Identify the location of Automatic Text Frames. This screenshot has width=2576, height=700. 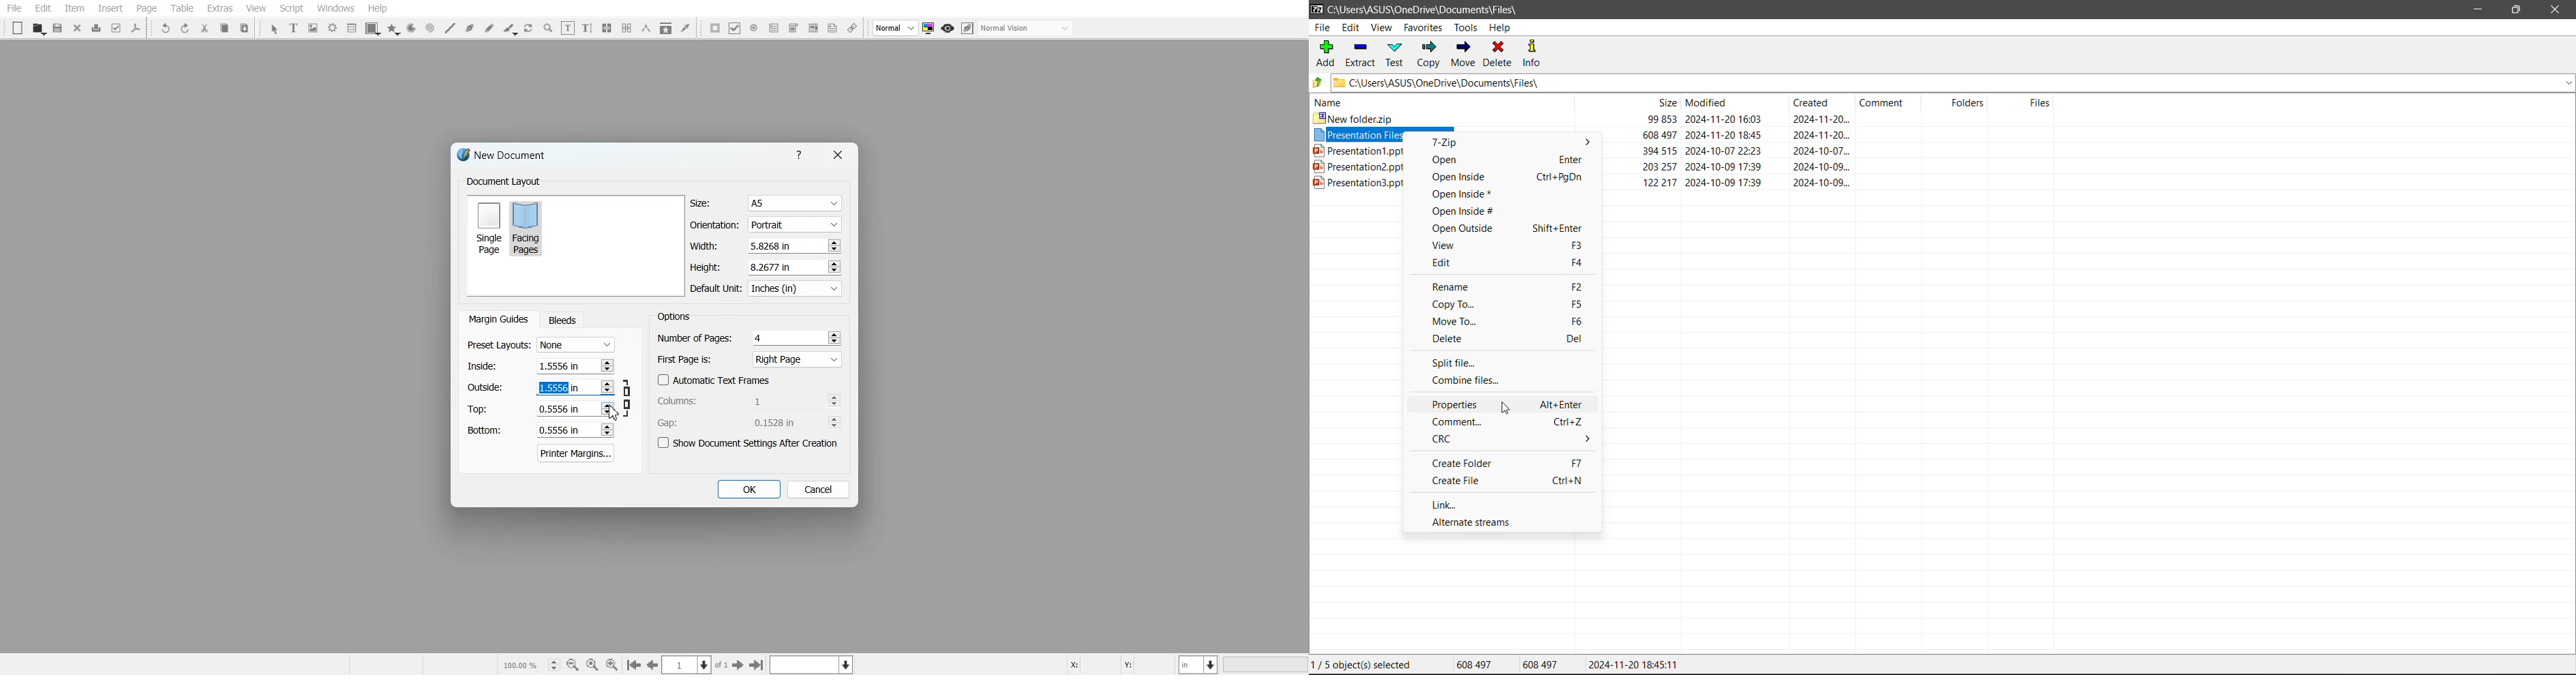
(714, 380).